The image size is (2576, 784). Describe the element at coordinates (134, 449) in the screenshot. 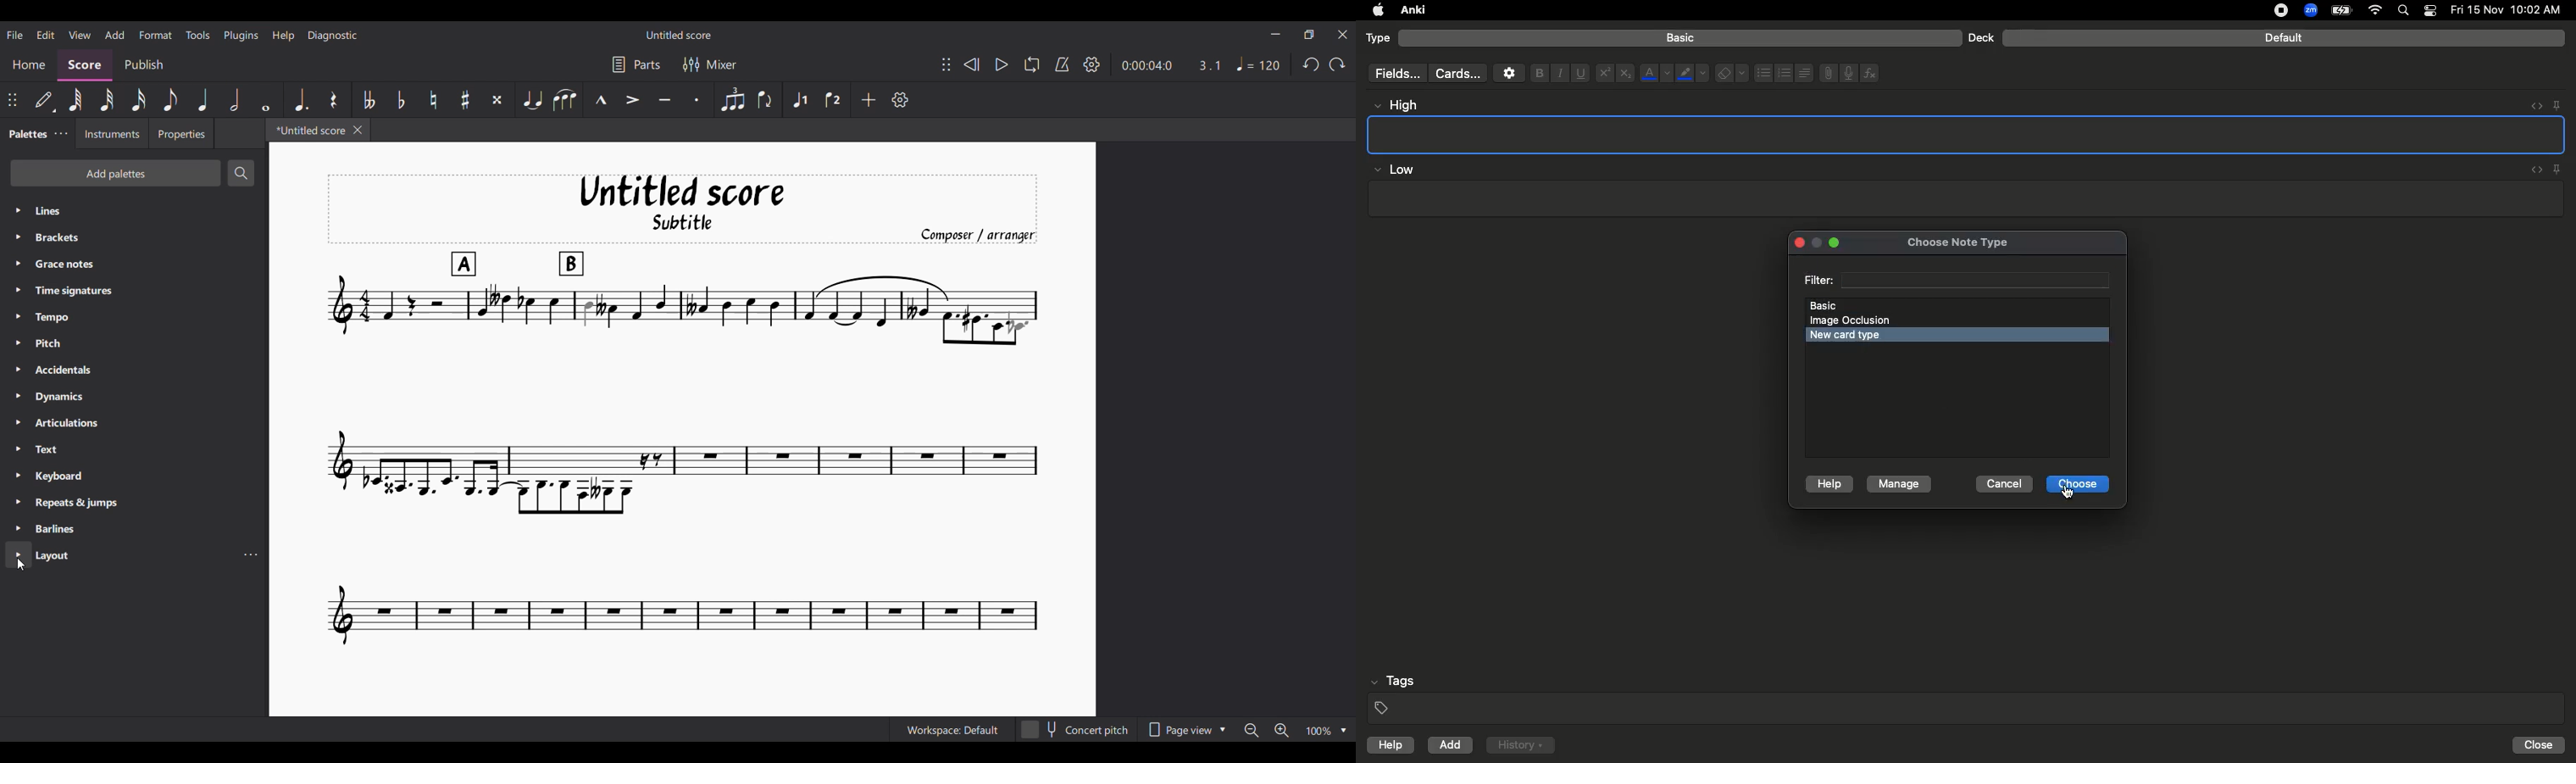

I see `Text` at that location.